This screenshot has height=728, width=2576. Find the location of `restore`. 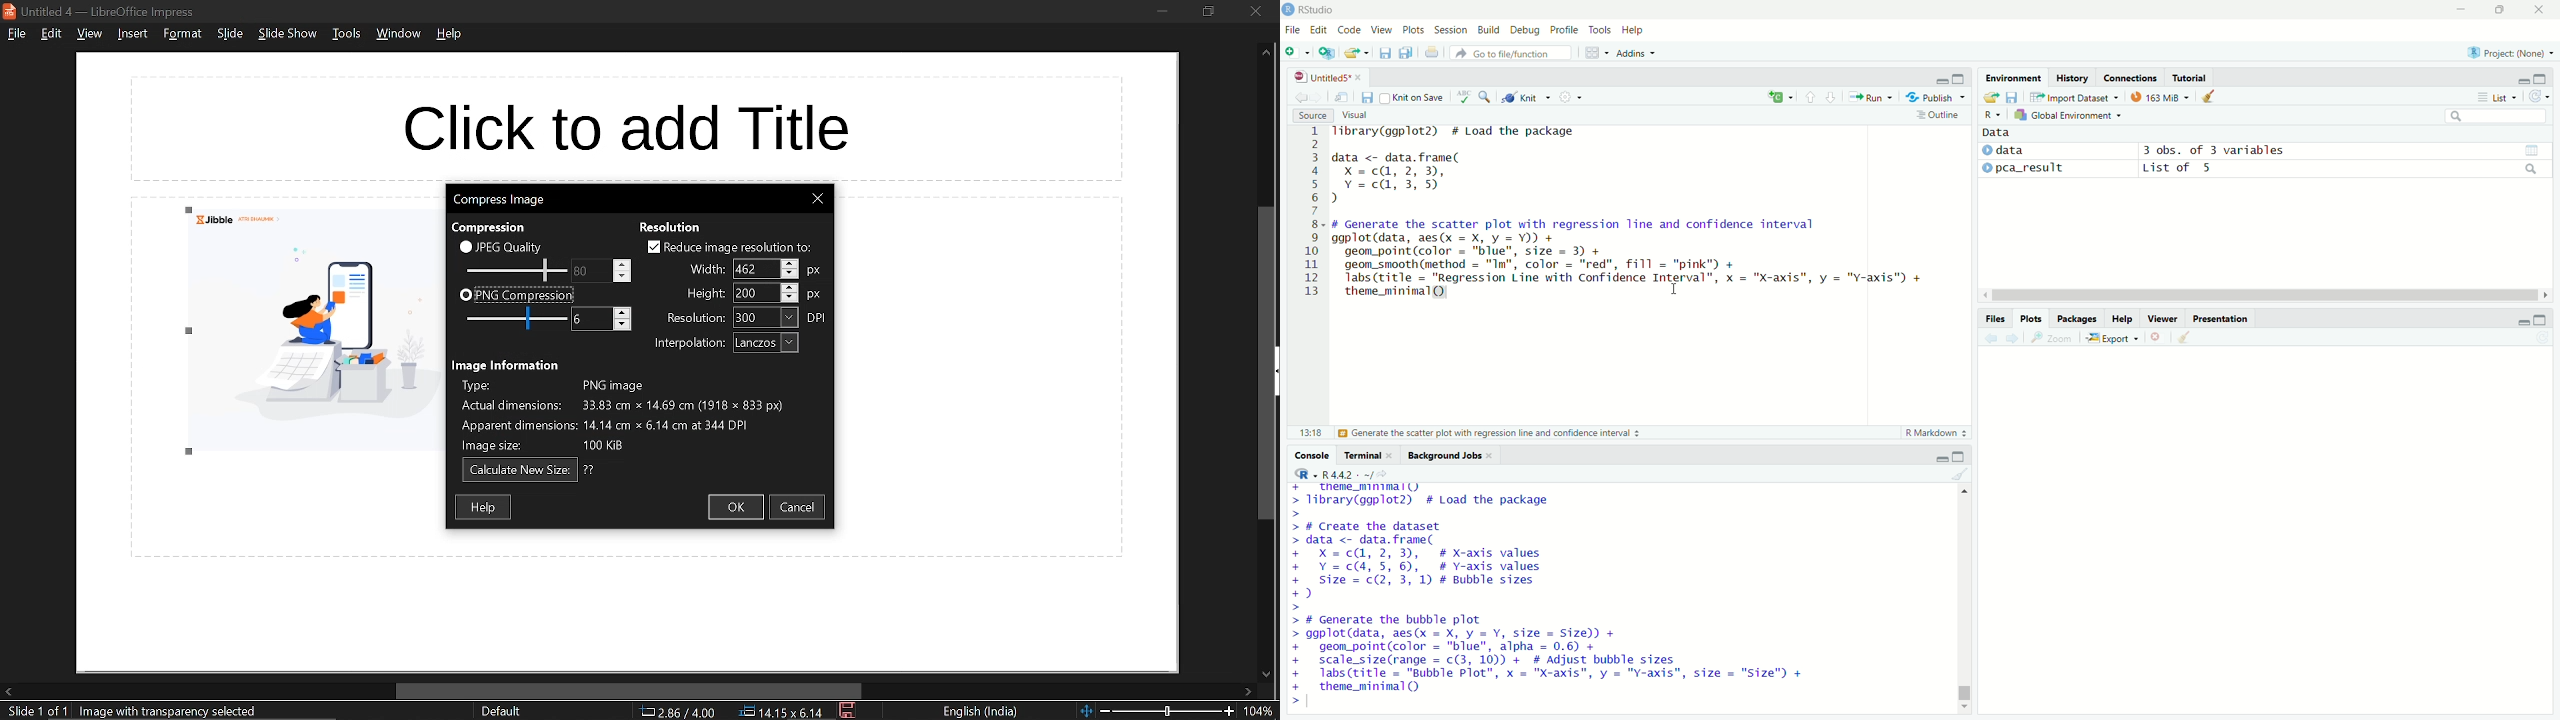

restore is located at coordinates (2501, 10).